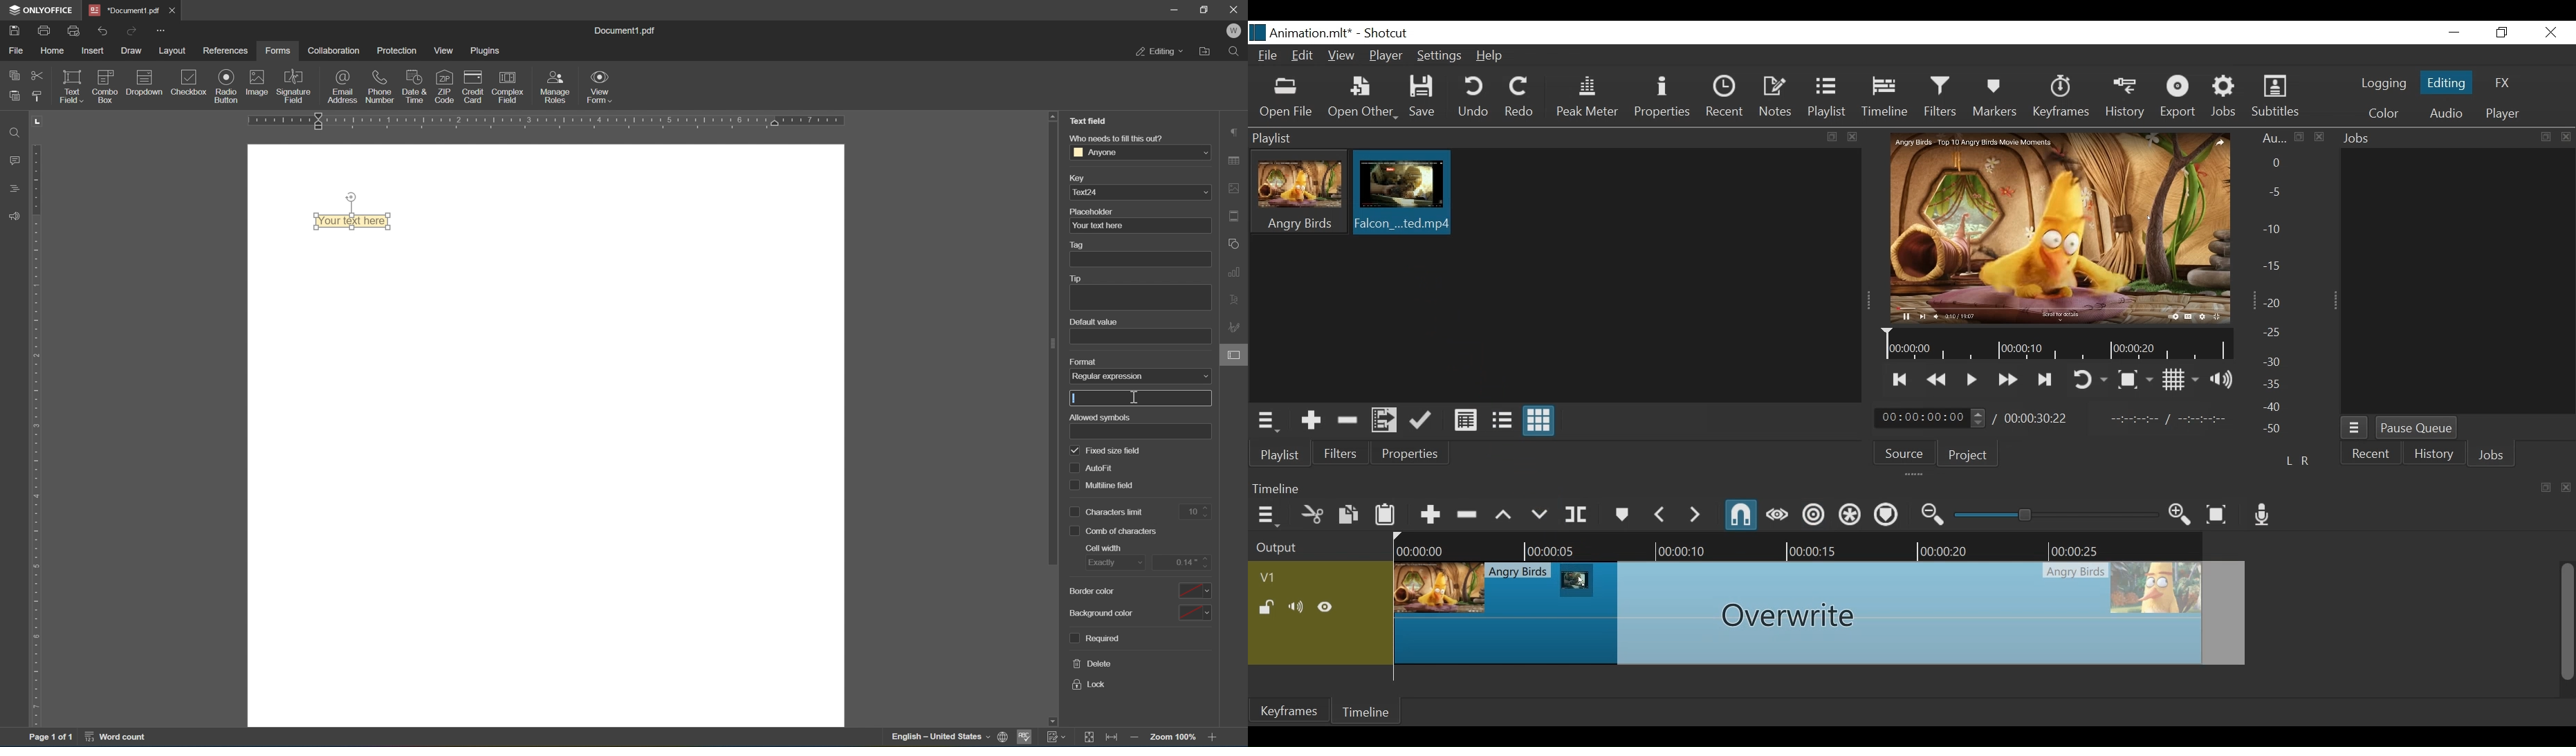 This screenshot has height=756, width=2576. What do you see at coordinates (171, 10) in the screenshot?
I see `close` at bounding box center [171, 10].